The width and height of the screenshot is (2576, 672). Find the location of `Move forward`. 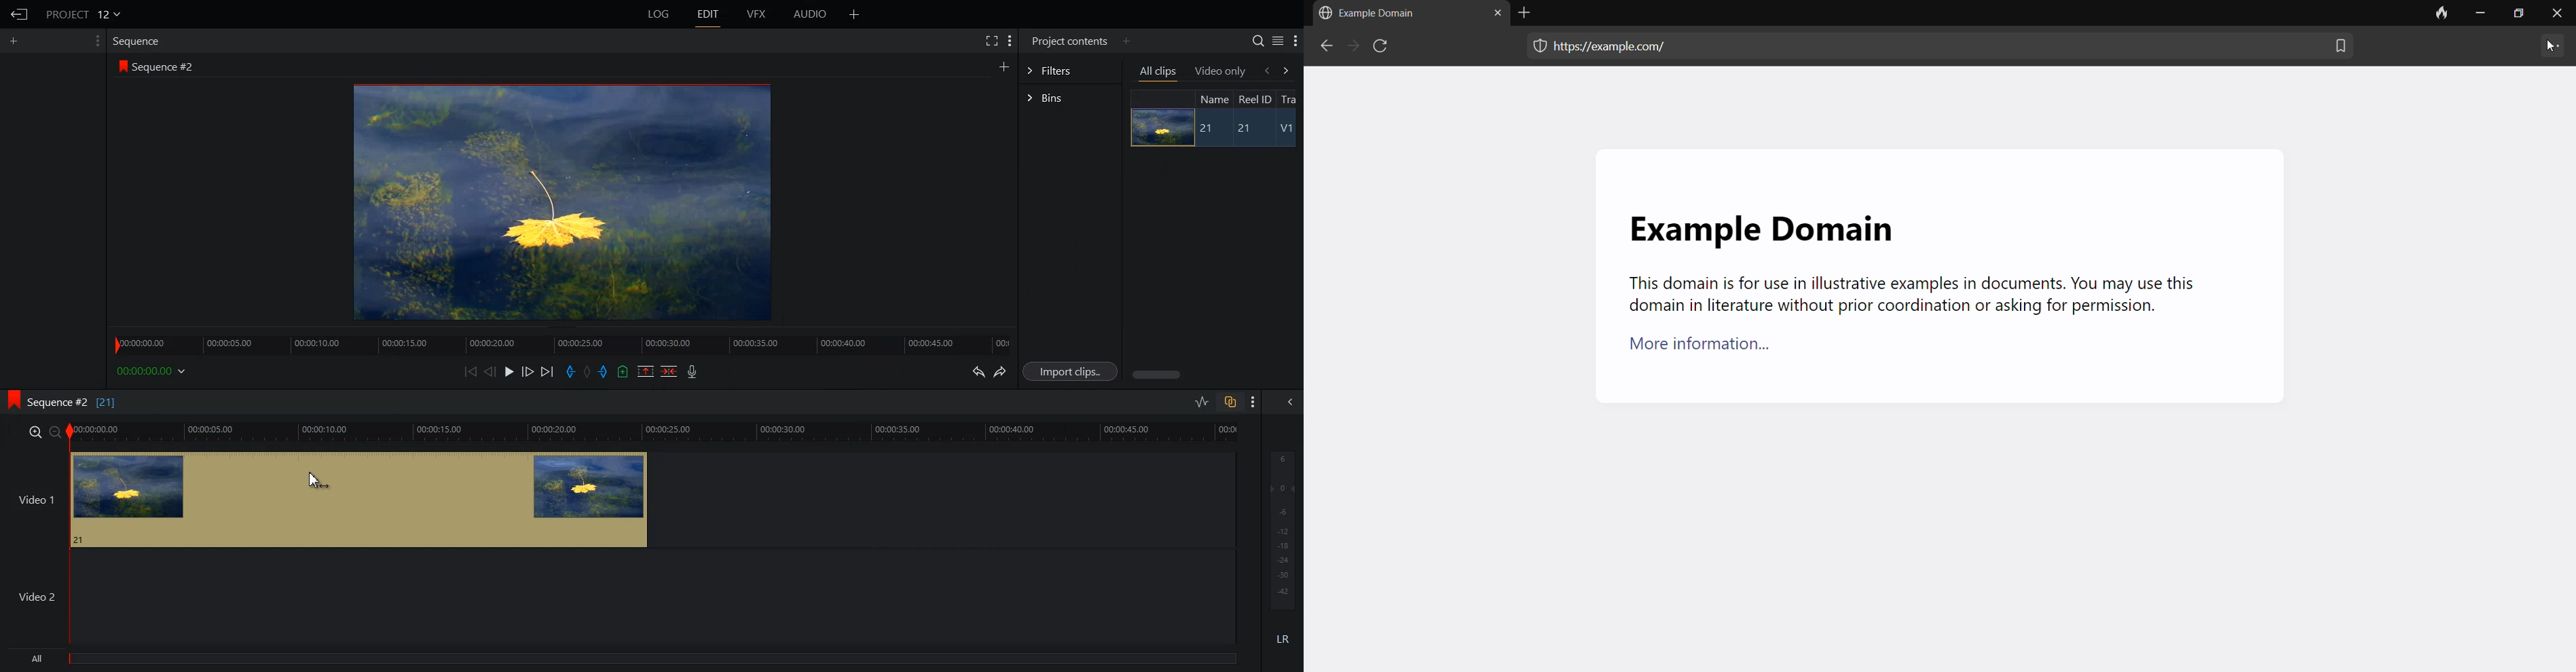

Move forward is located at coordinates (548, 372).